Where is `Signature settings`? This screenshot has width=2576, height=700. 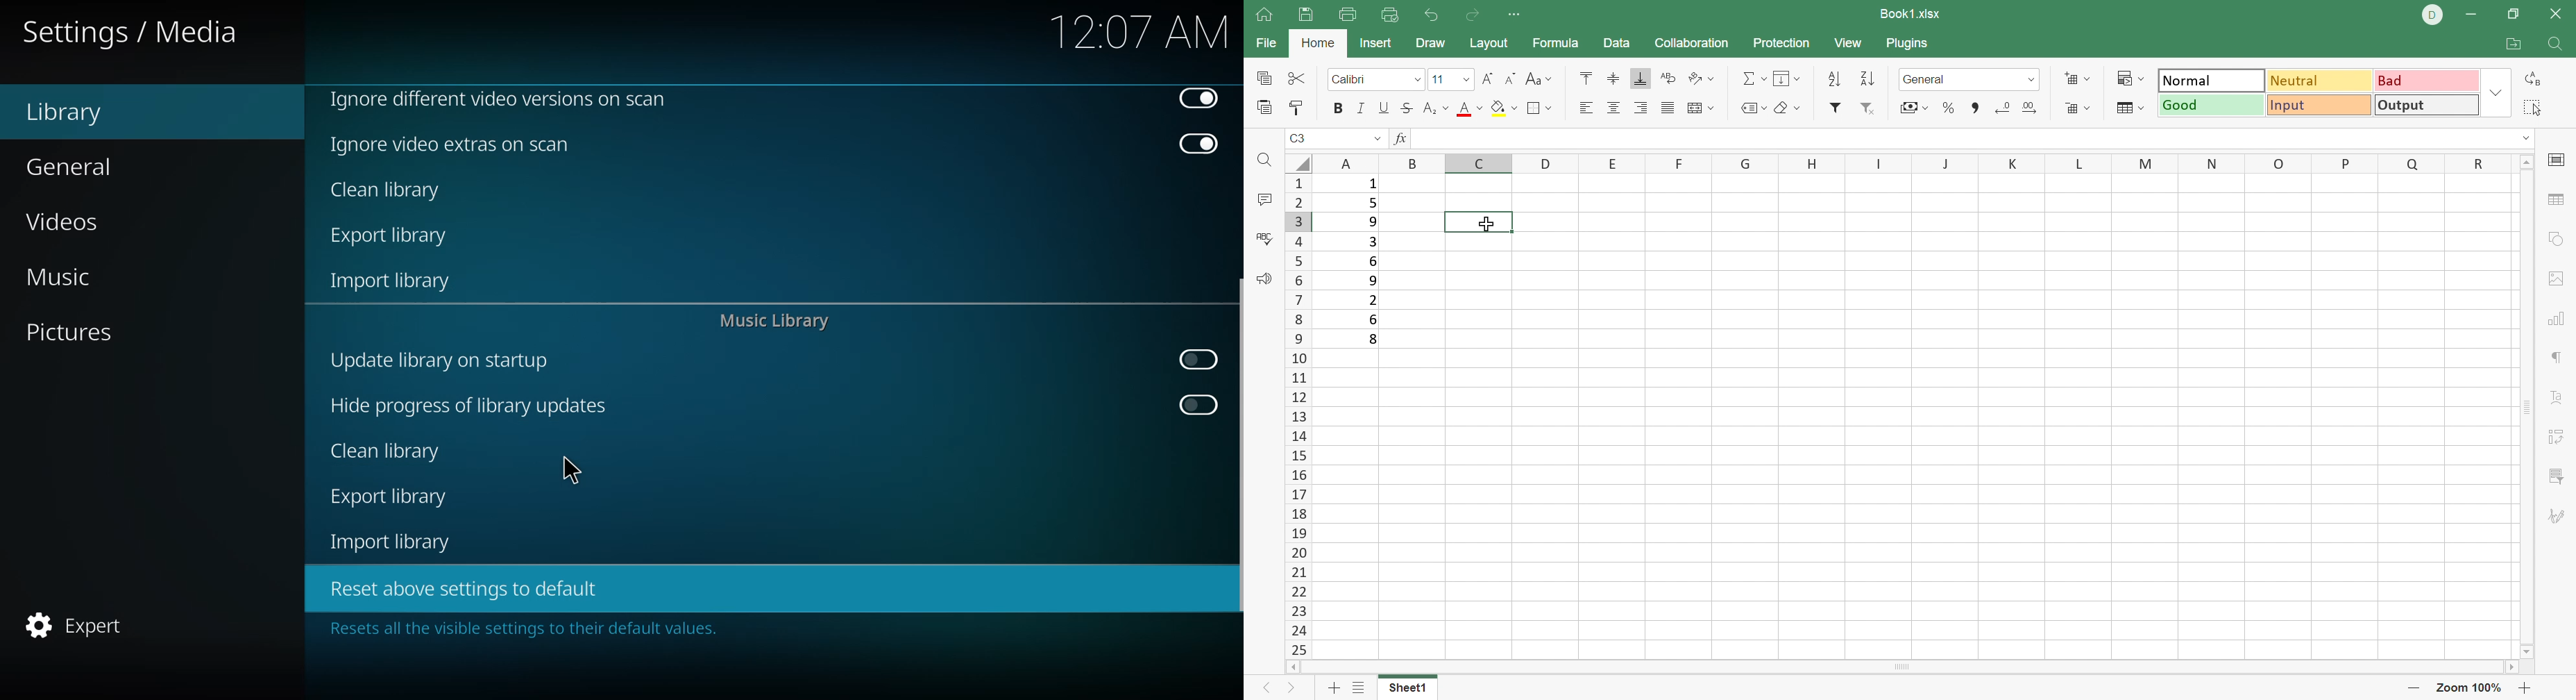 Signature settings is located at coordinates (2557, 515).